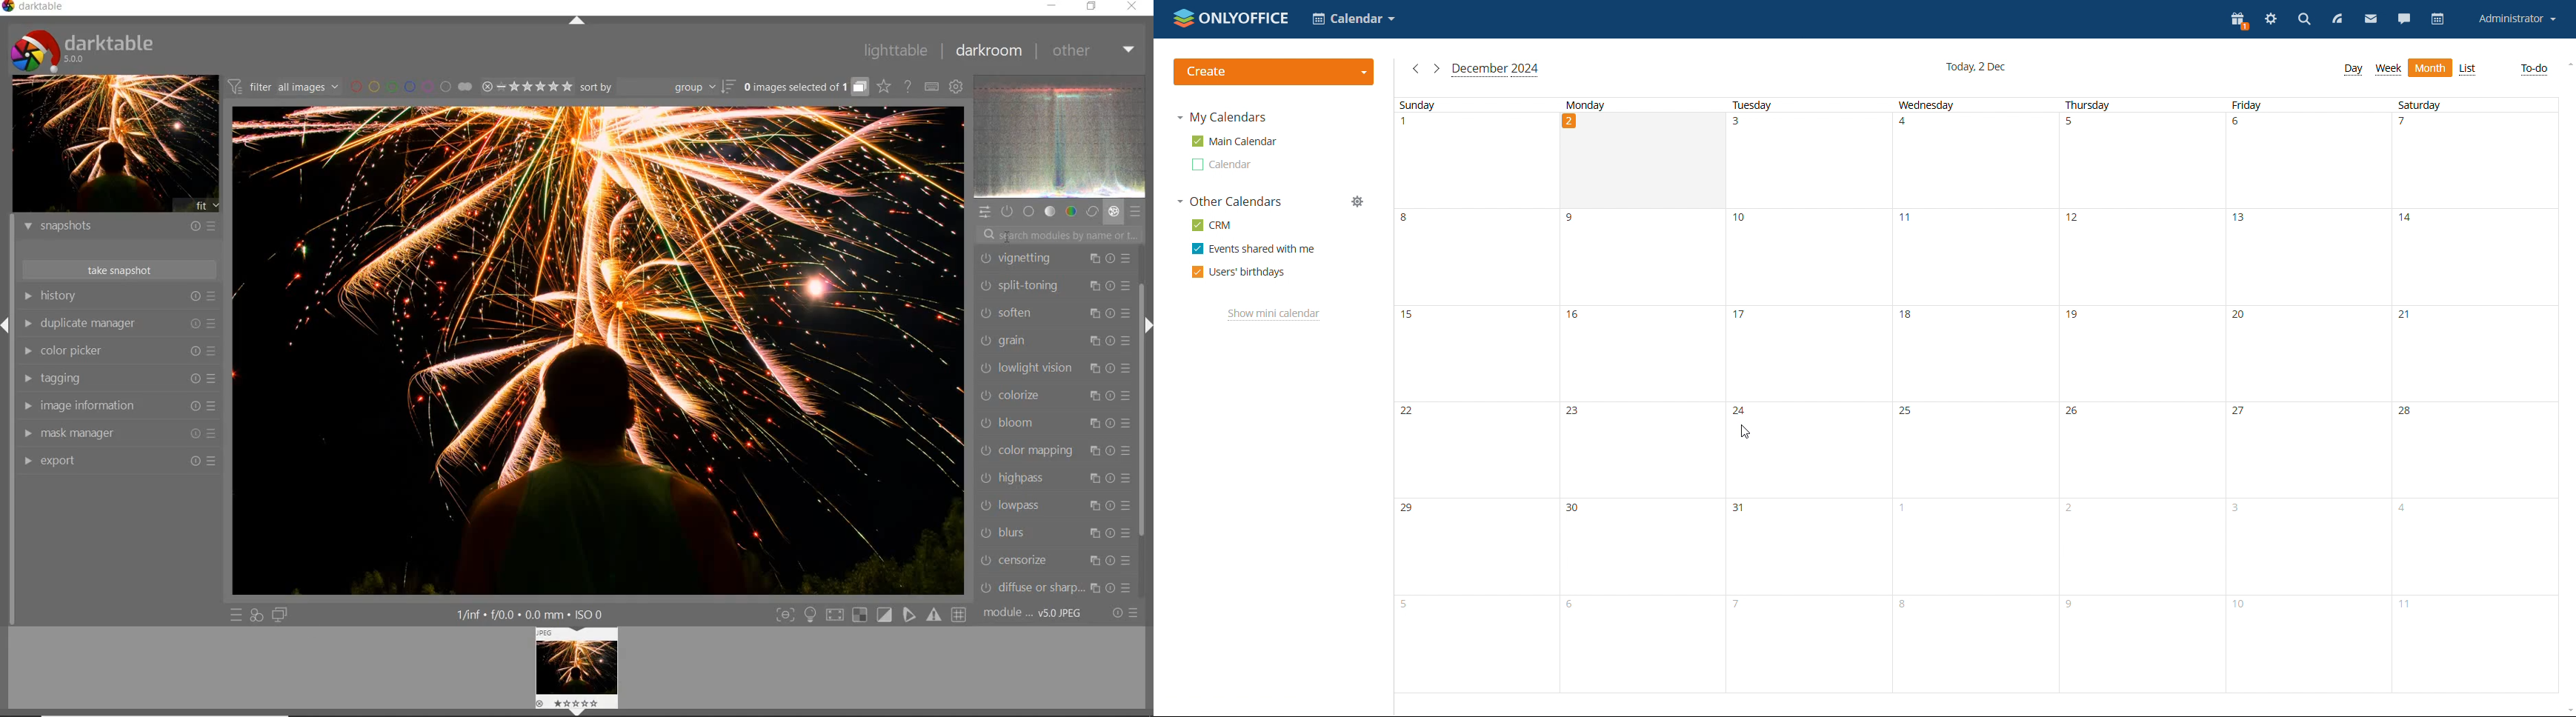  What do you see at coordinates (1054, 534) in the screenshot?
I see `blurs` at bounding box center [1054, 534].